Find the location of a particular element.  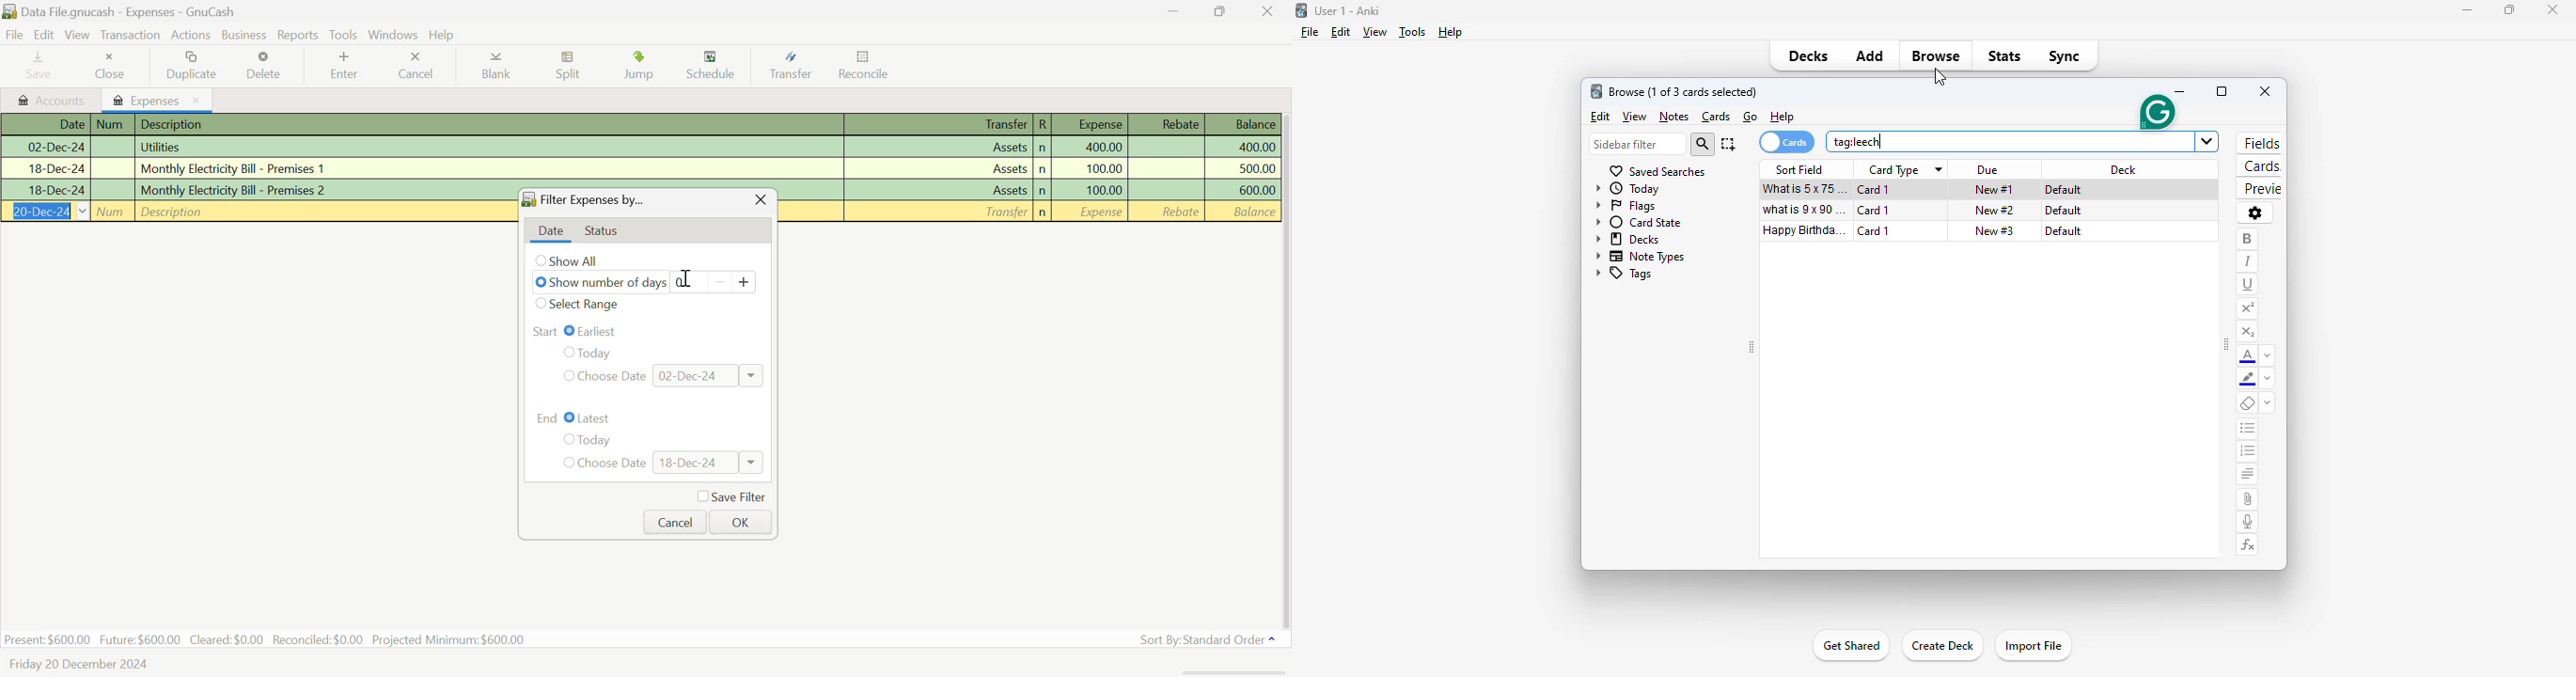

today is located at coordinates (1628, 189).